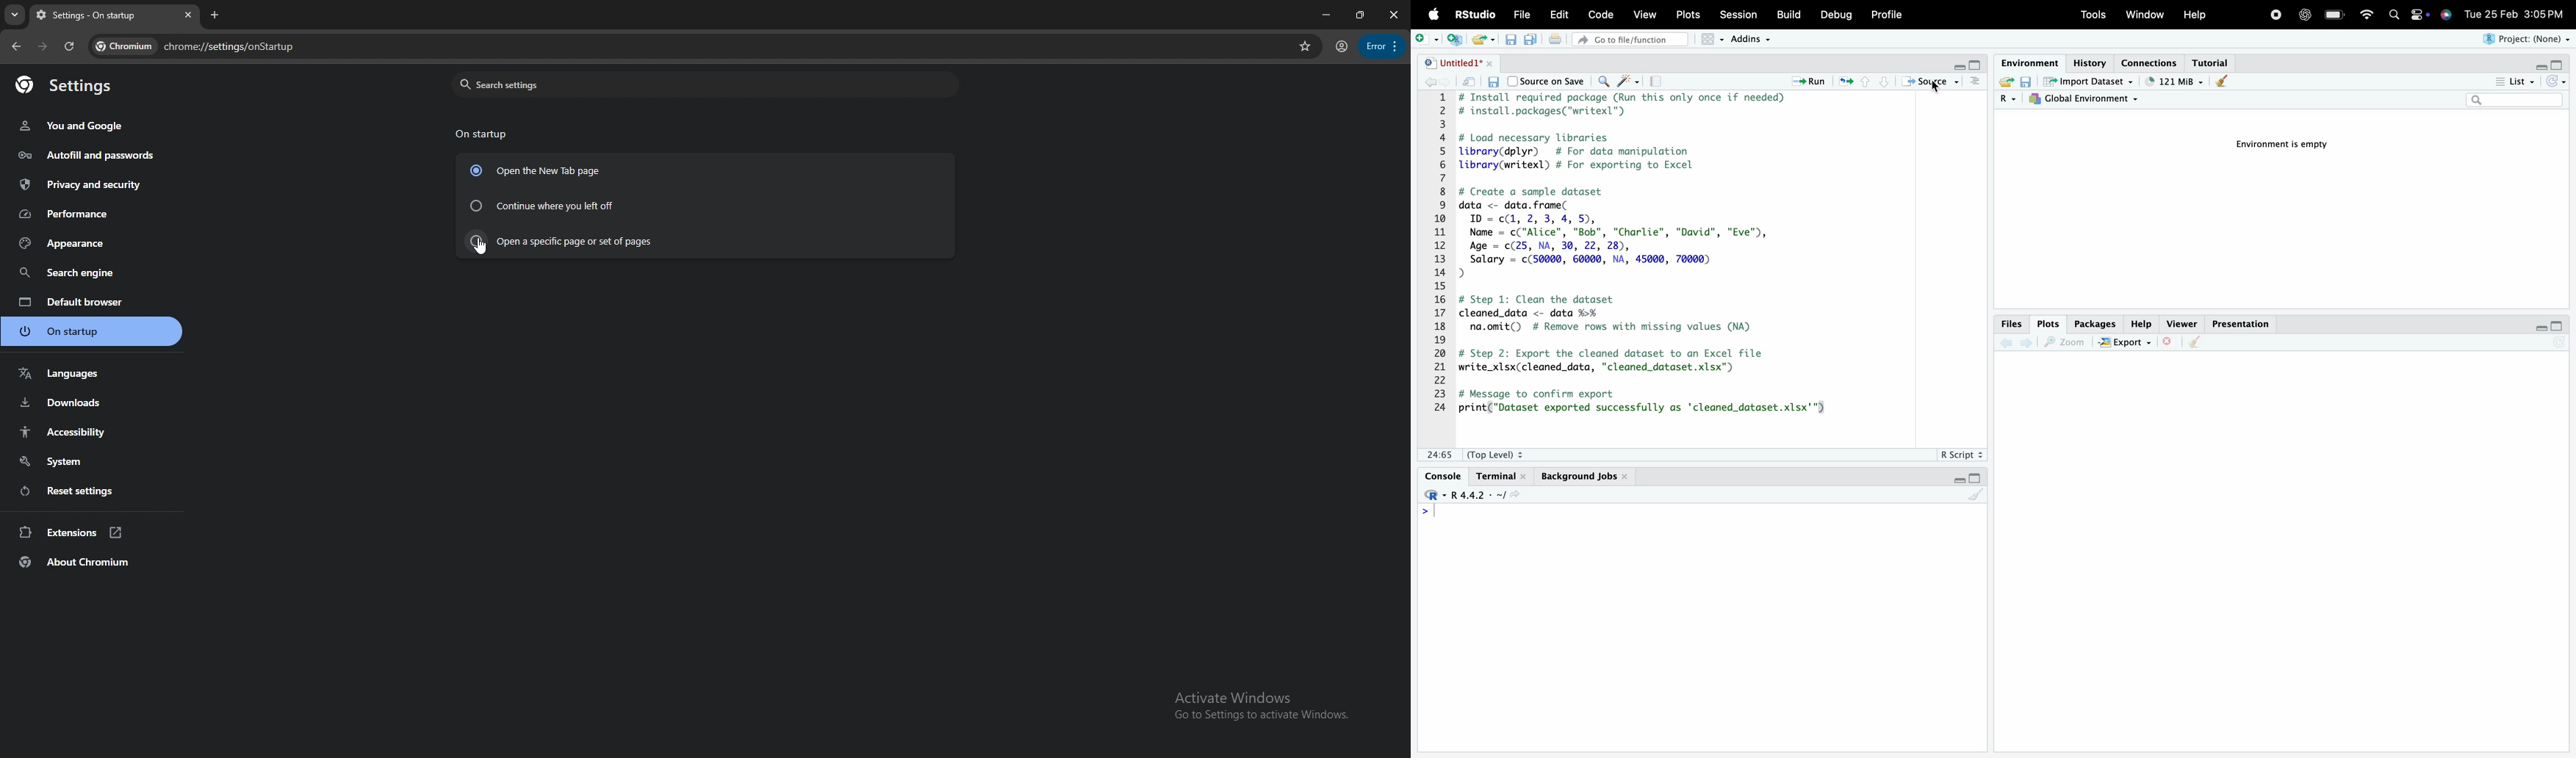  What do you see at coordinates (1647, 13) in the screenshot?
I see `View` at bounding box center [1647, 13].